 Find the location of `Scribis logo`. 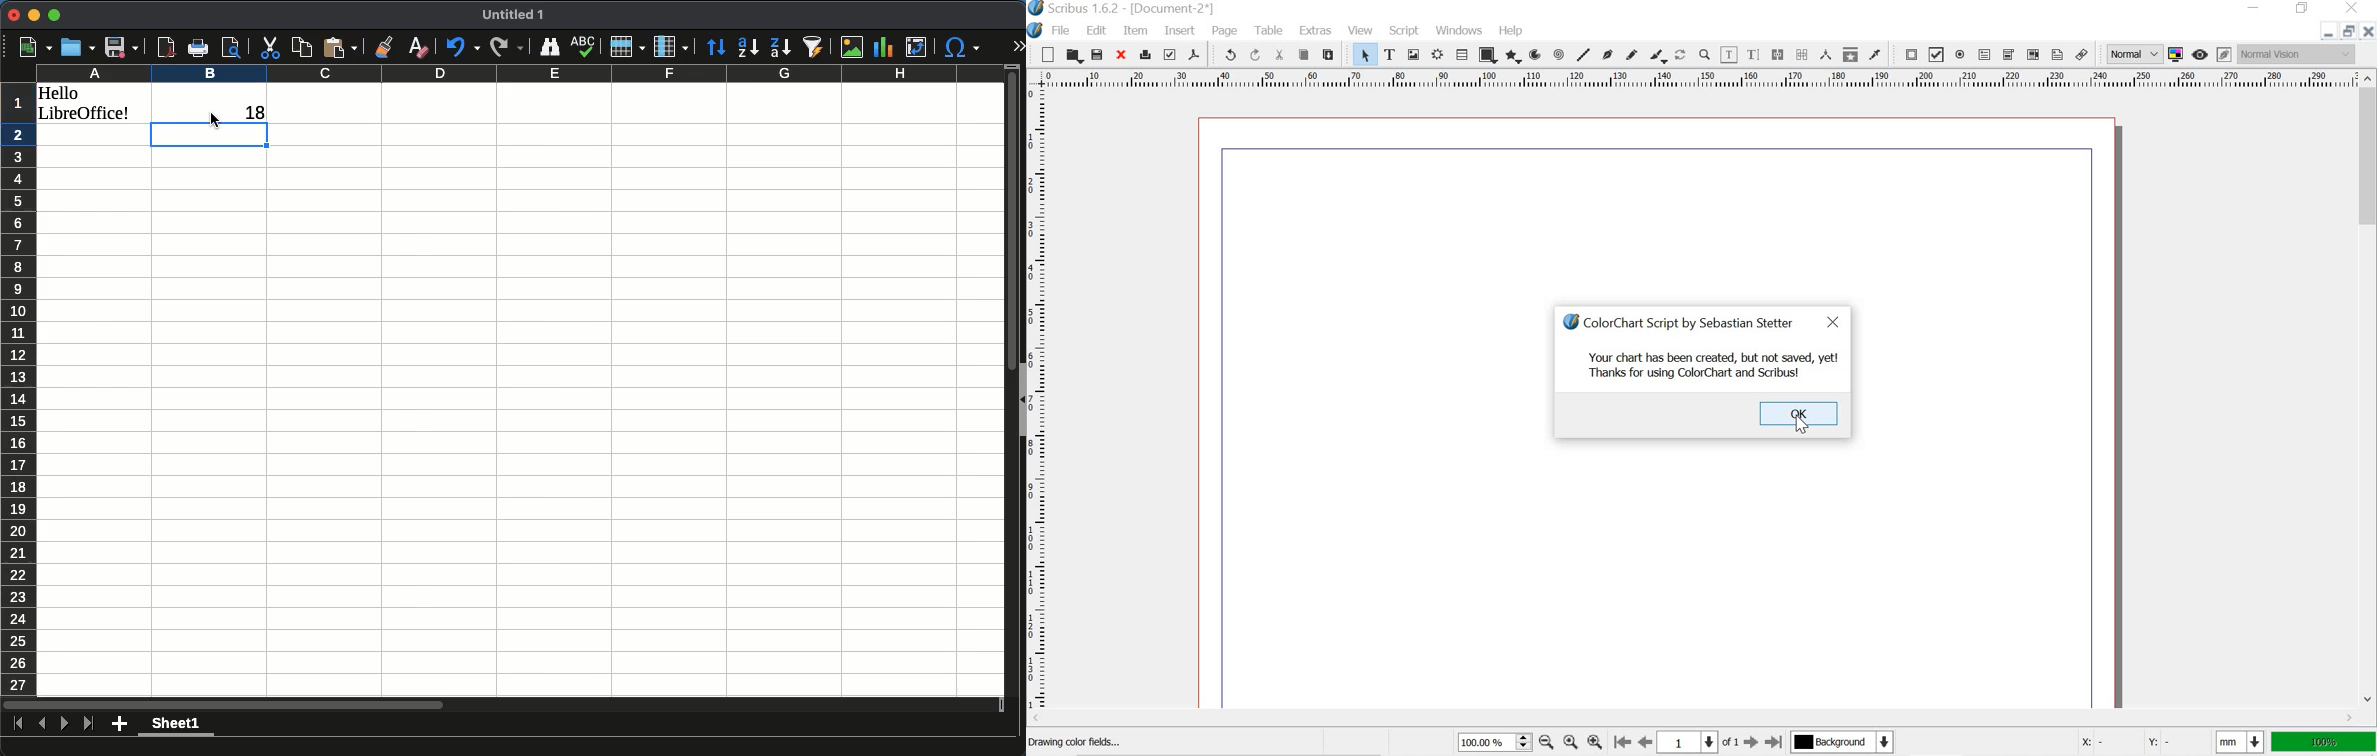

Scribis logo is located at coordinates (1569, 319).